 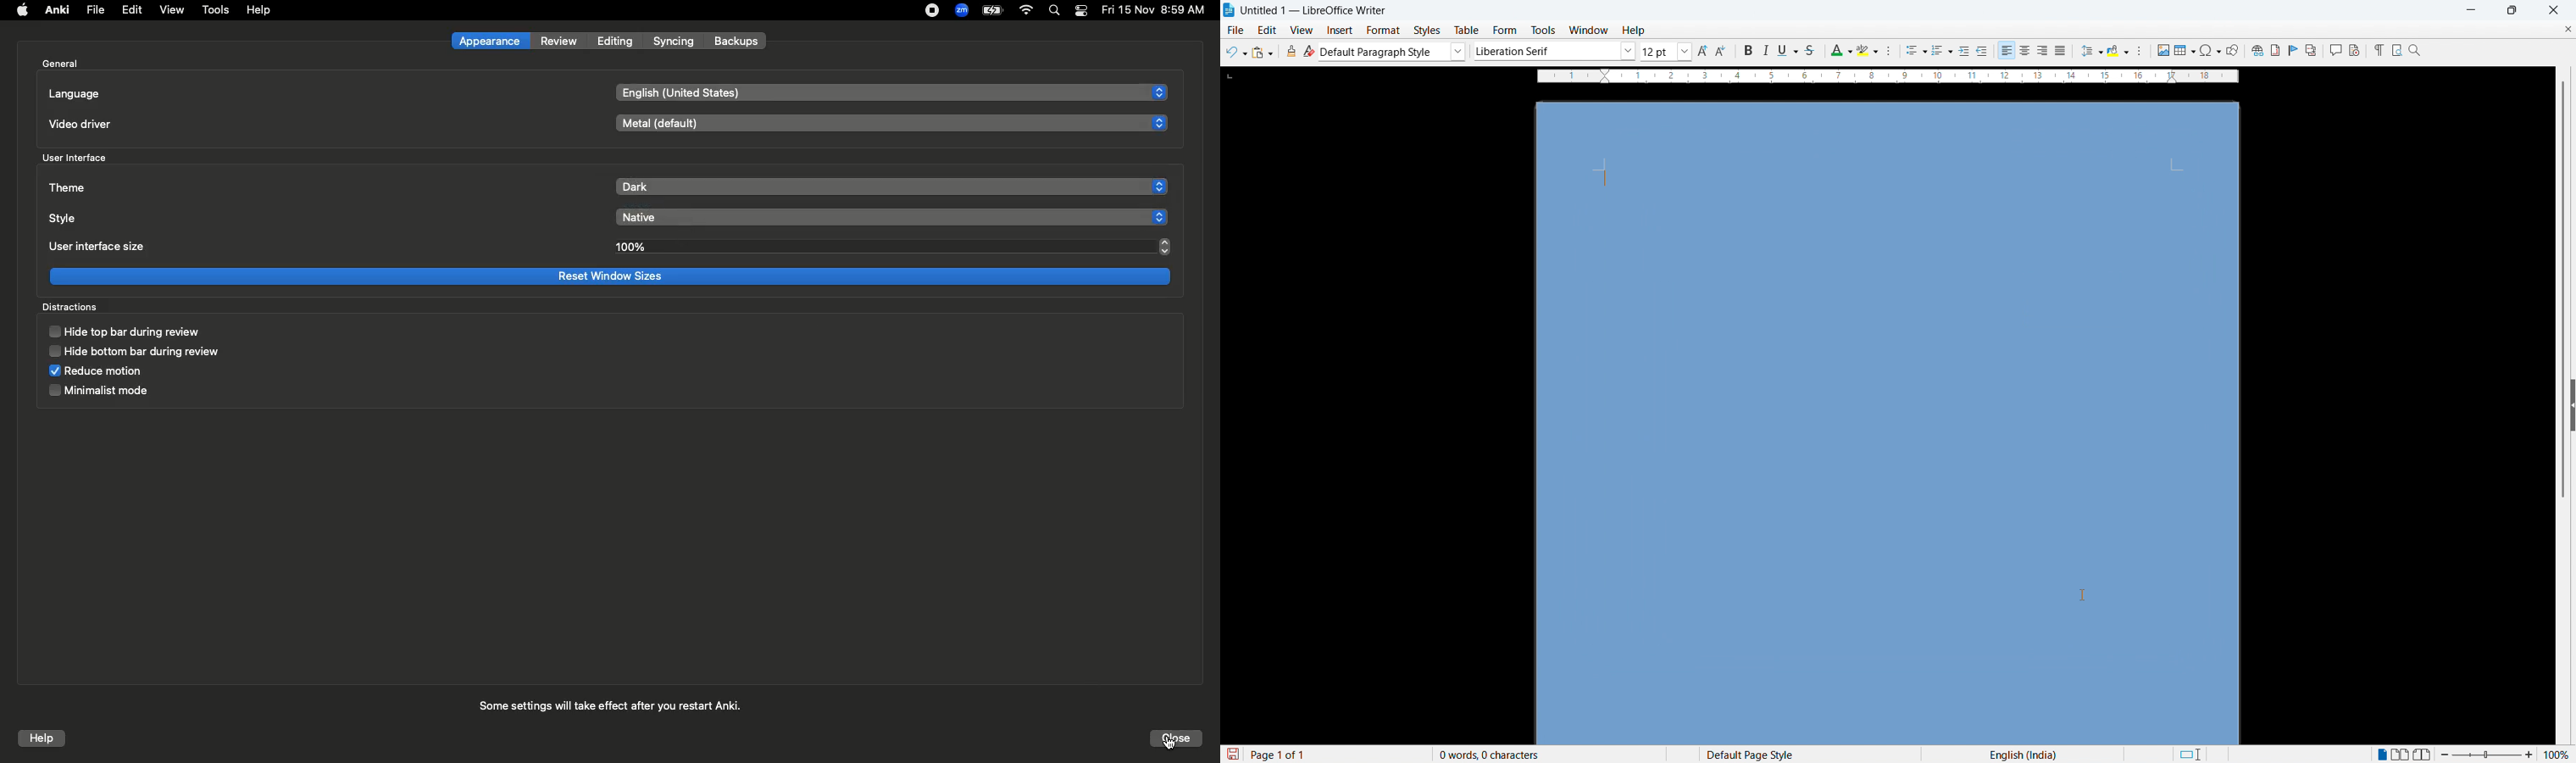 I want to click on Clear direct formatting , so click(x=1309, y=51).